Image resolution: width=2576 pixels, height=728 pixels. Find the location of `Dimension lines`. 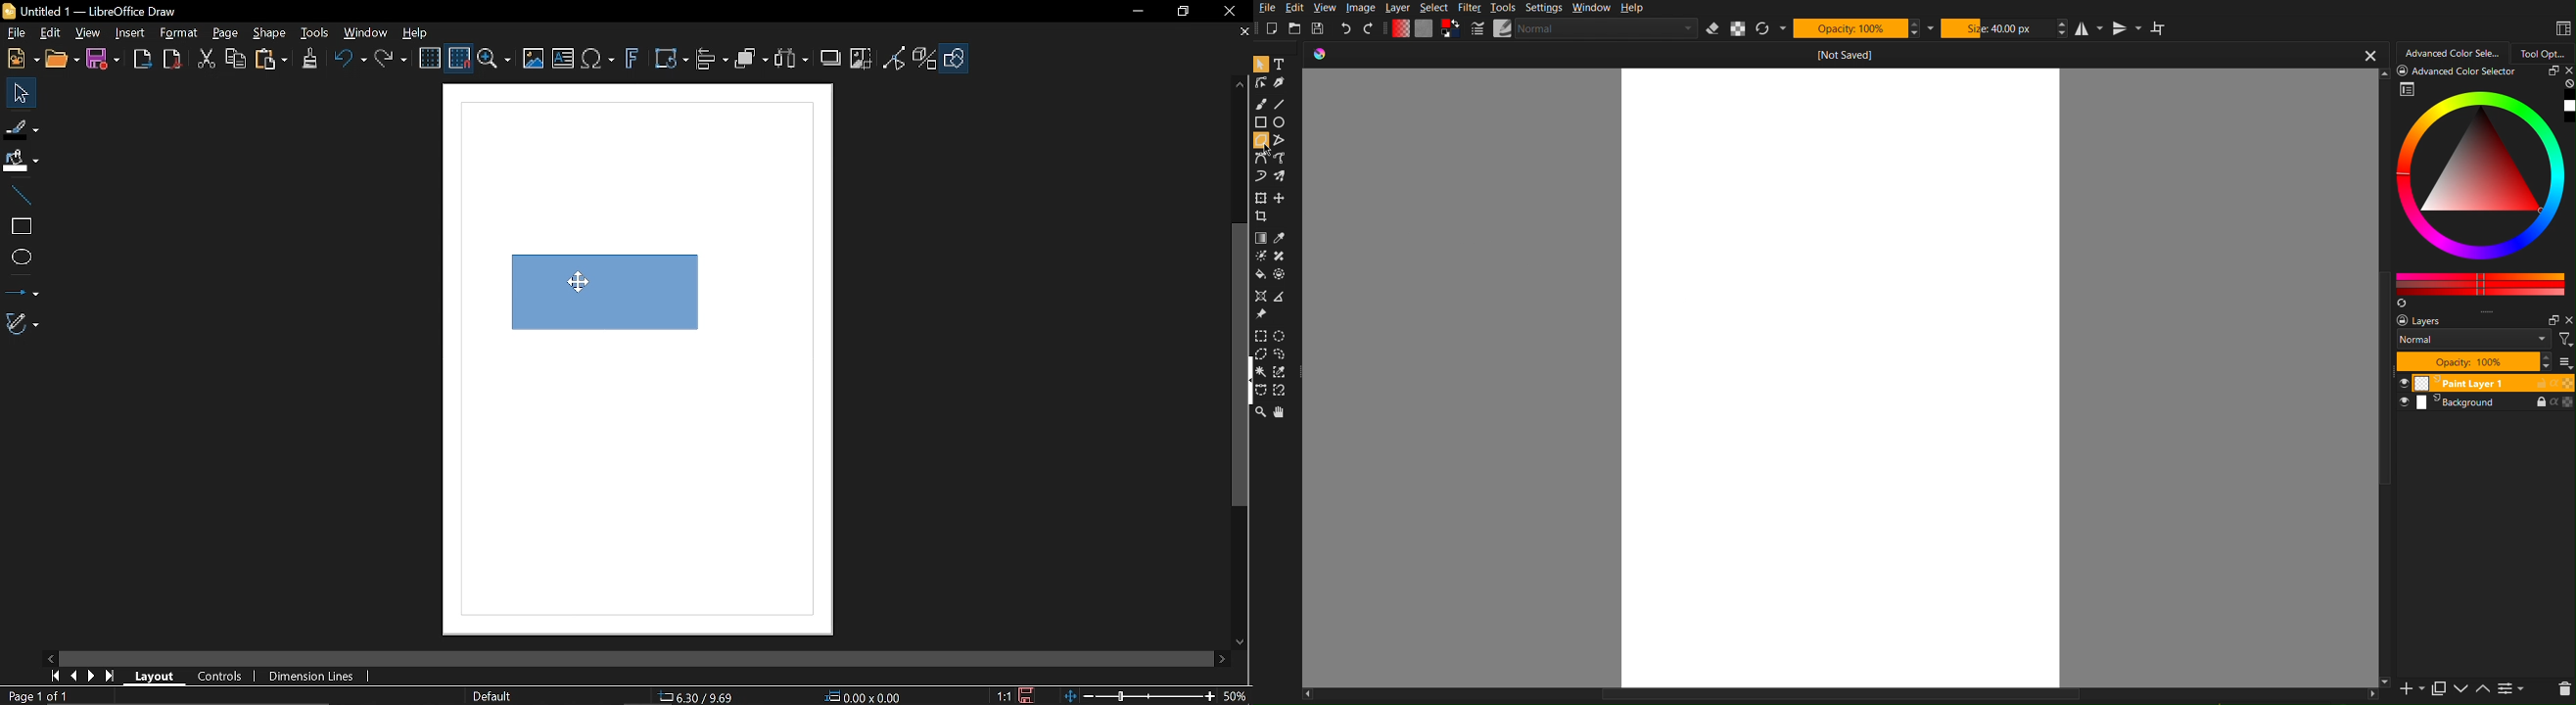

Dimension lines is located at coordinates (315, 678).